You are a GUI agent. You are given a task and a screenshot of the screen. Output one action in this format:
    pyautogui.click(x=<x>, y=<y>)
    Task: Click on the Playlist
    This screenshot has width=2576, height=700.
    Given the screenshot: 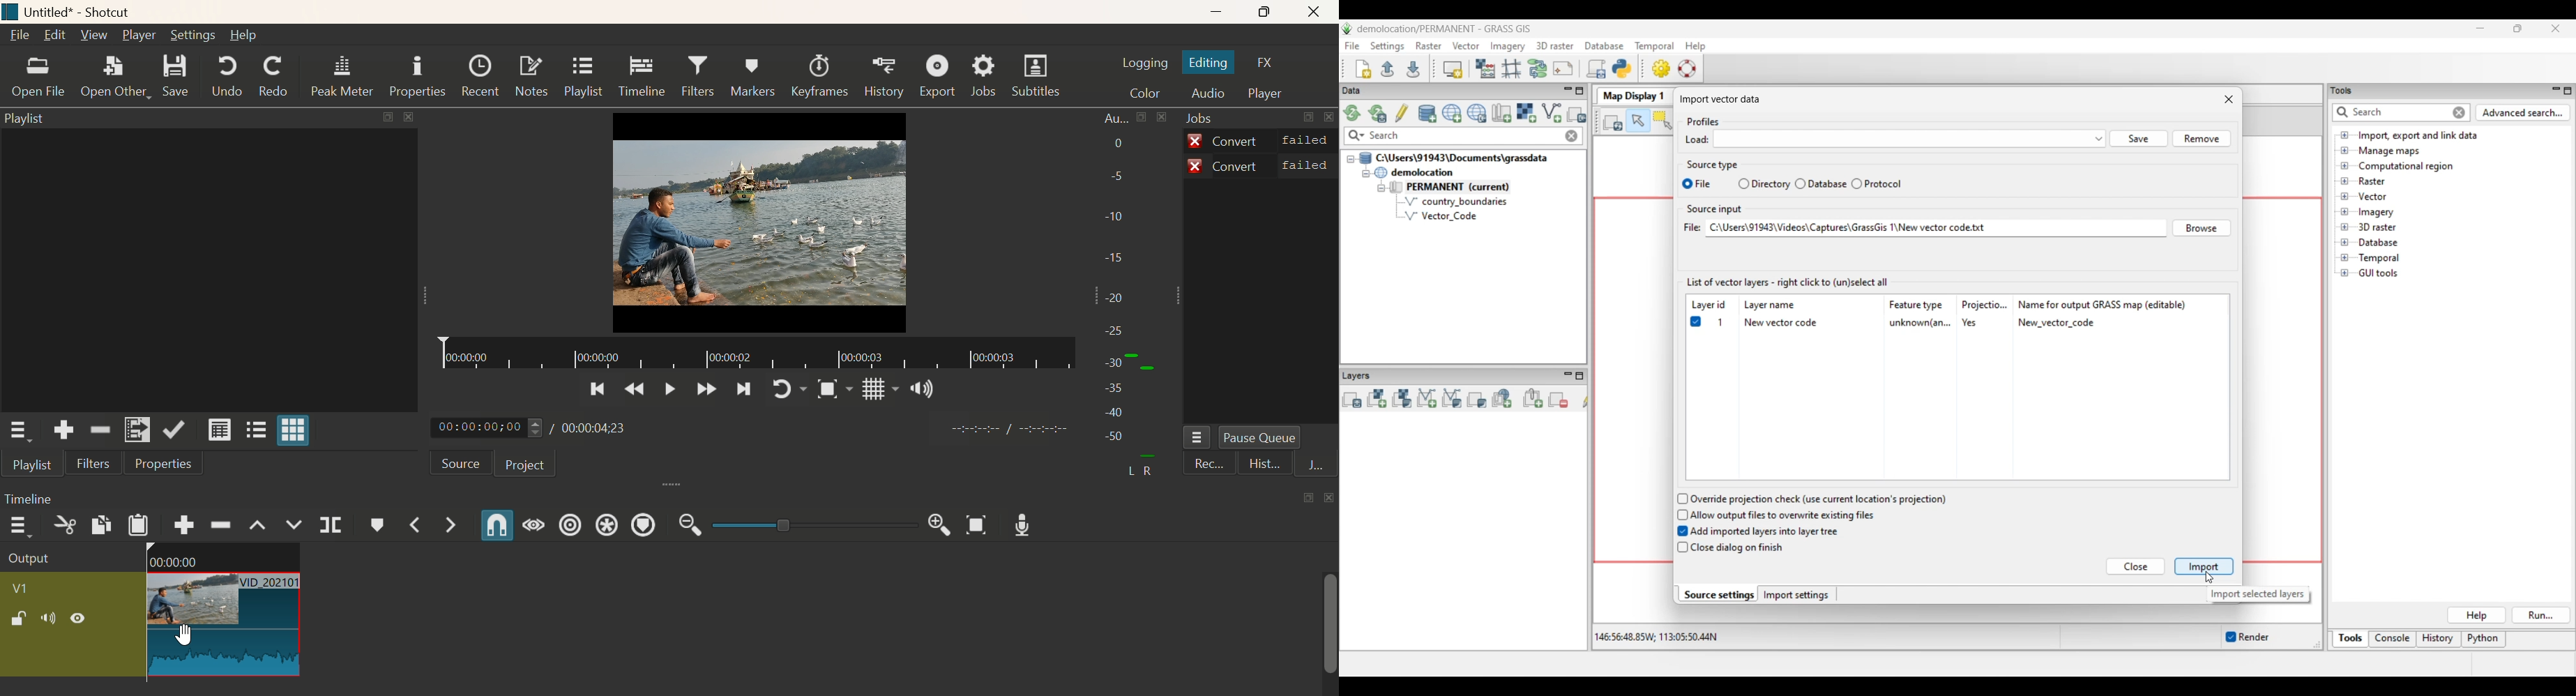 What is the action you would take?
    pyautogui.click(x=29, y=121)
    